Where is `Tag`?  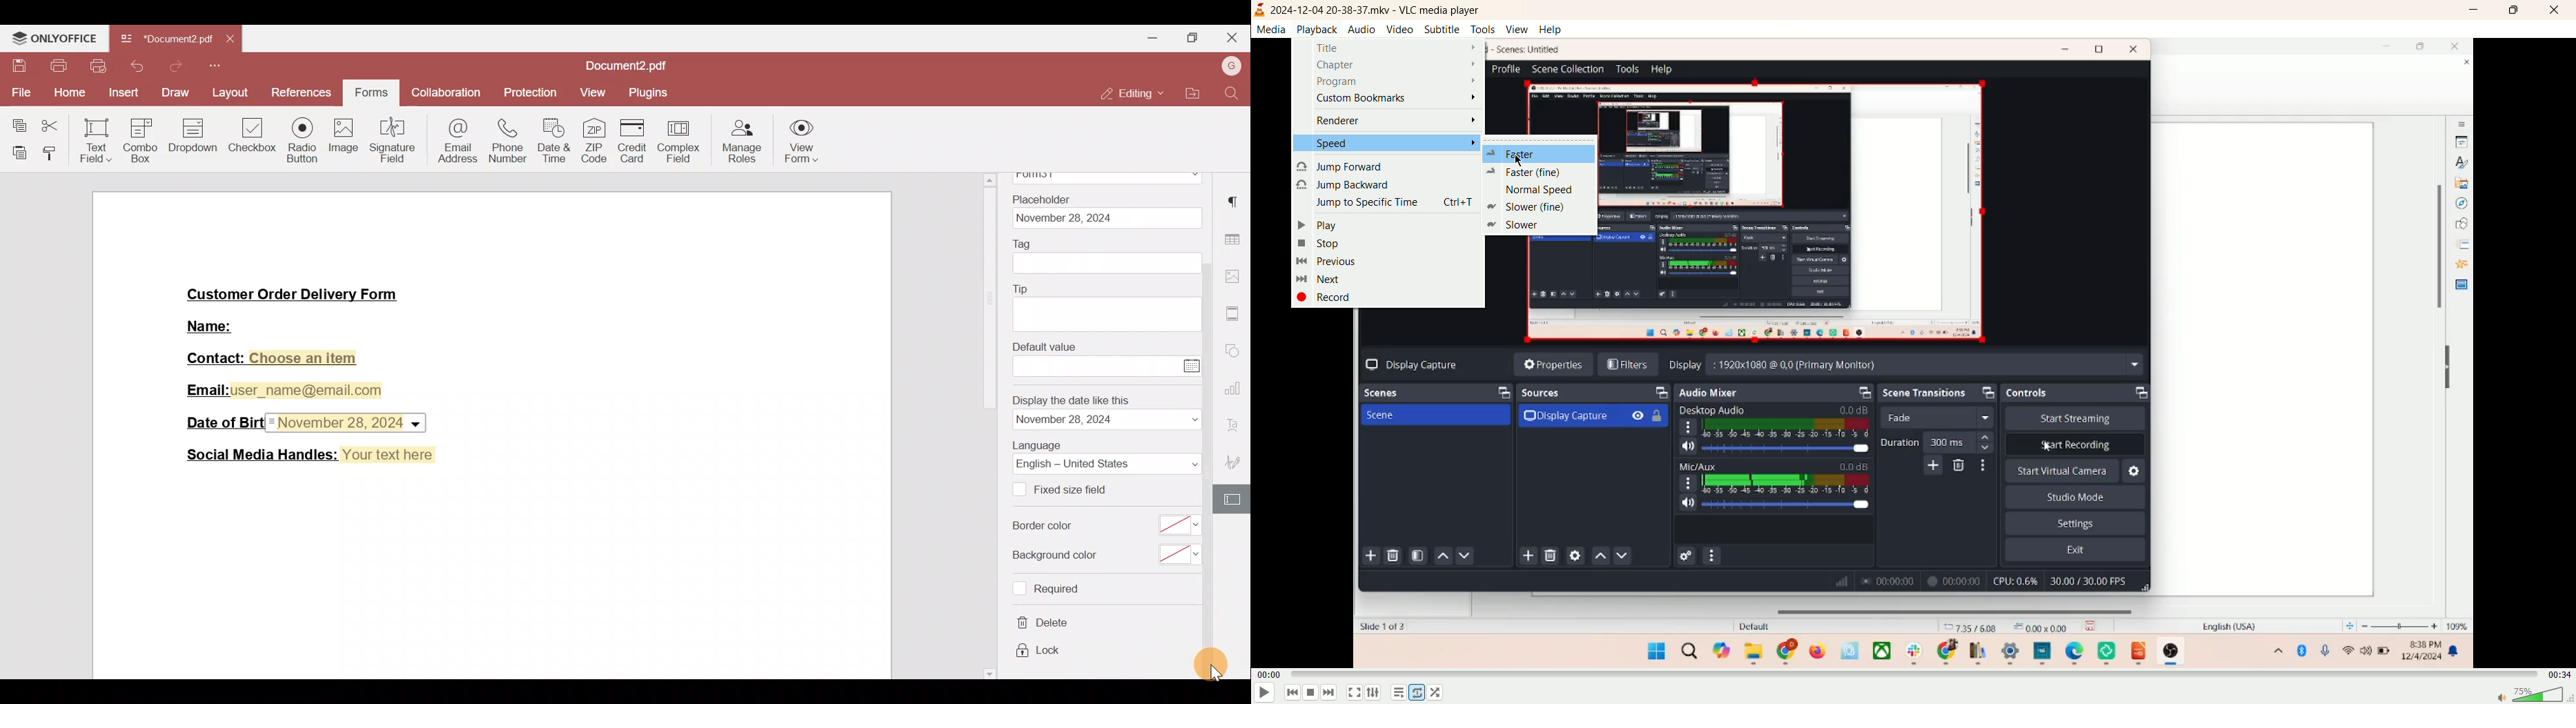
Tag is located at coordinates (1029, 244).